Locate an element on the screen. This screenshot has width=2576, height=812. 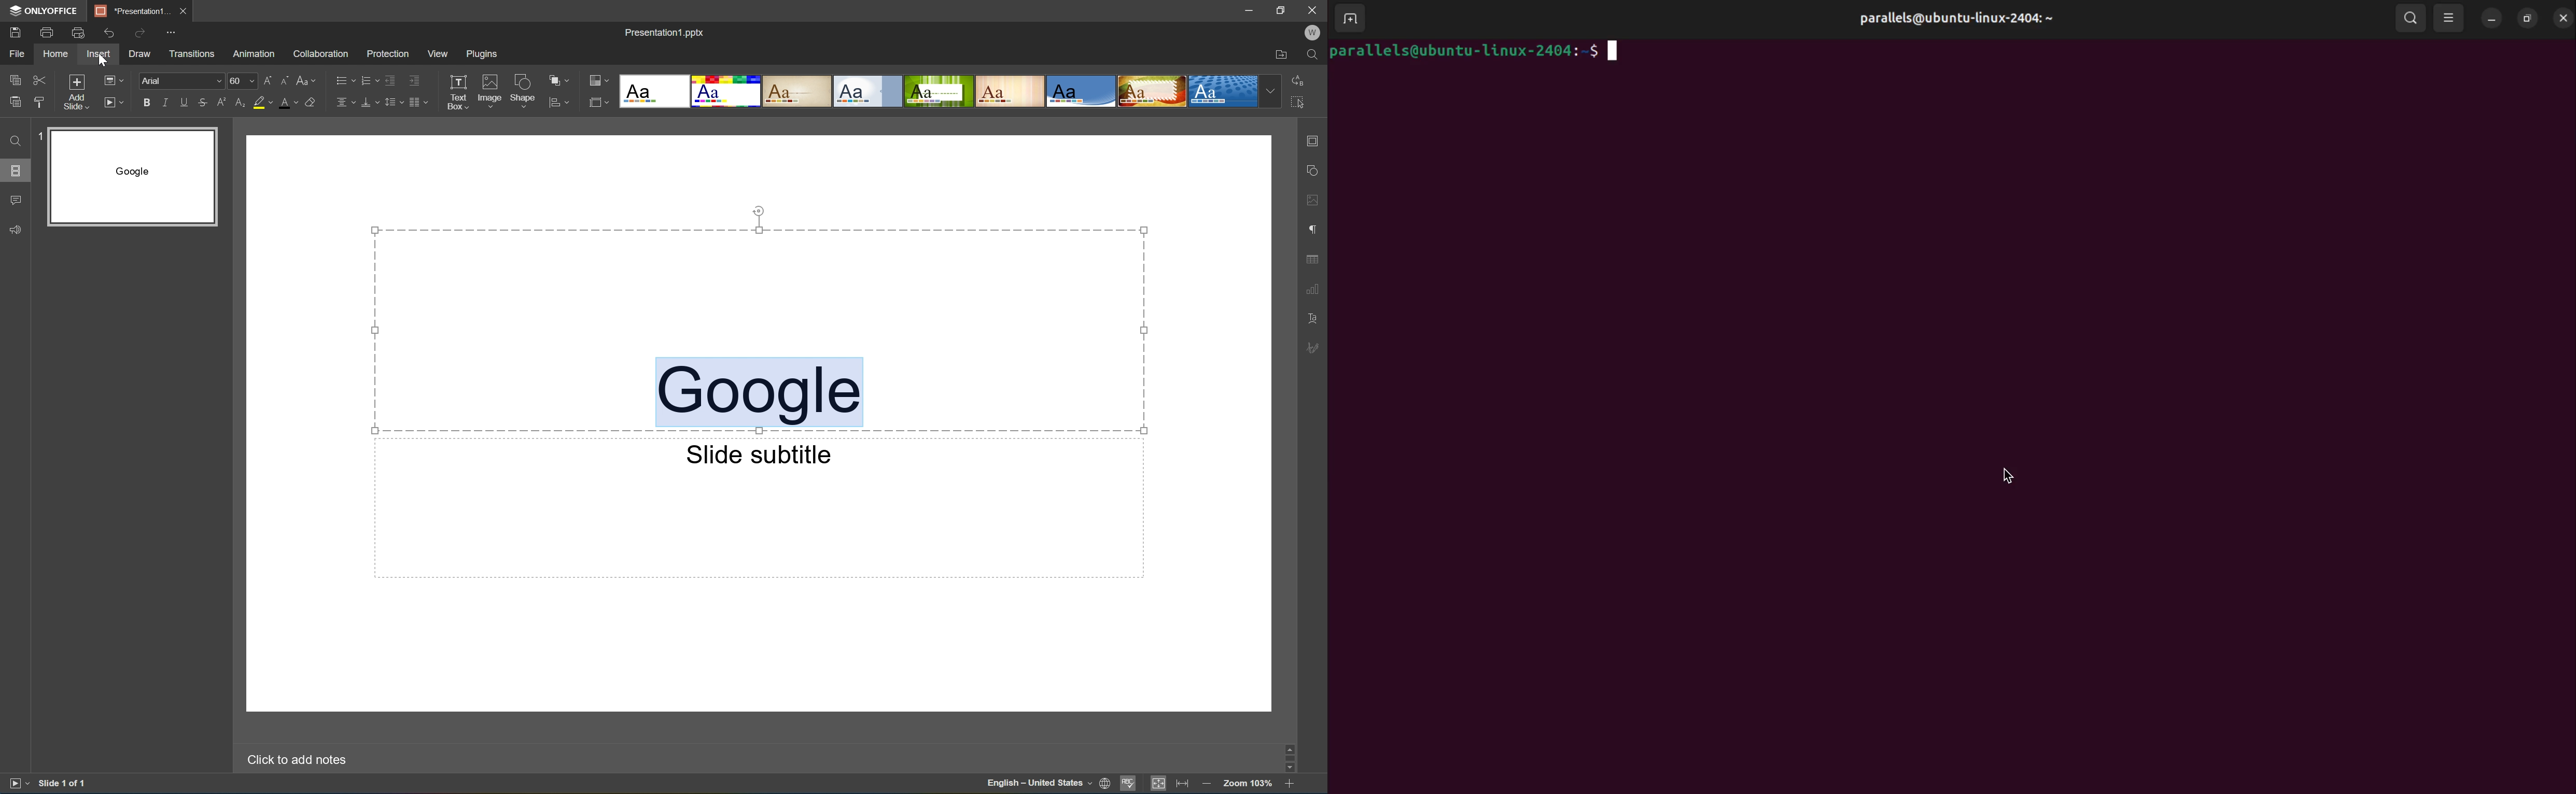
Text art settings is located at coordinates (1317, 317).